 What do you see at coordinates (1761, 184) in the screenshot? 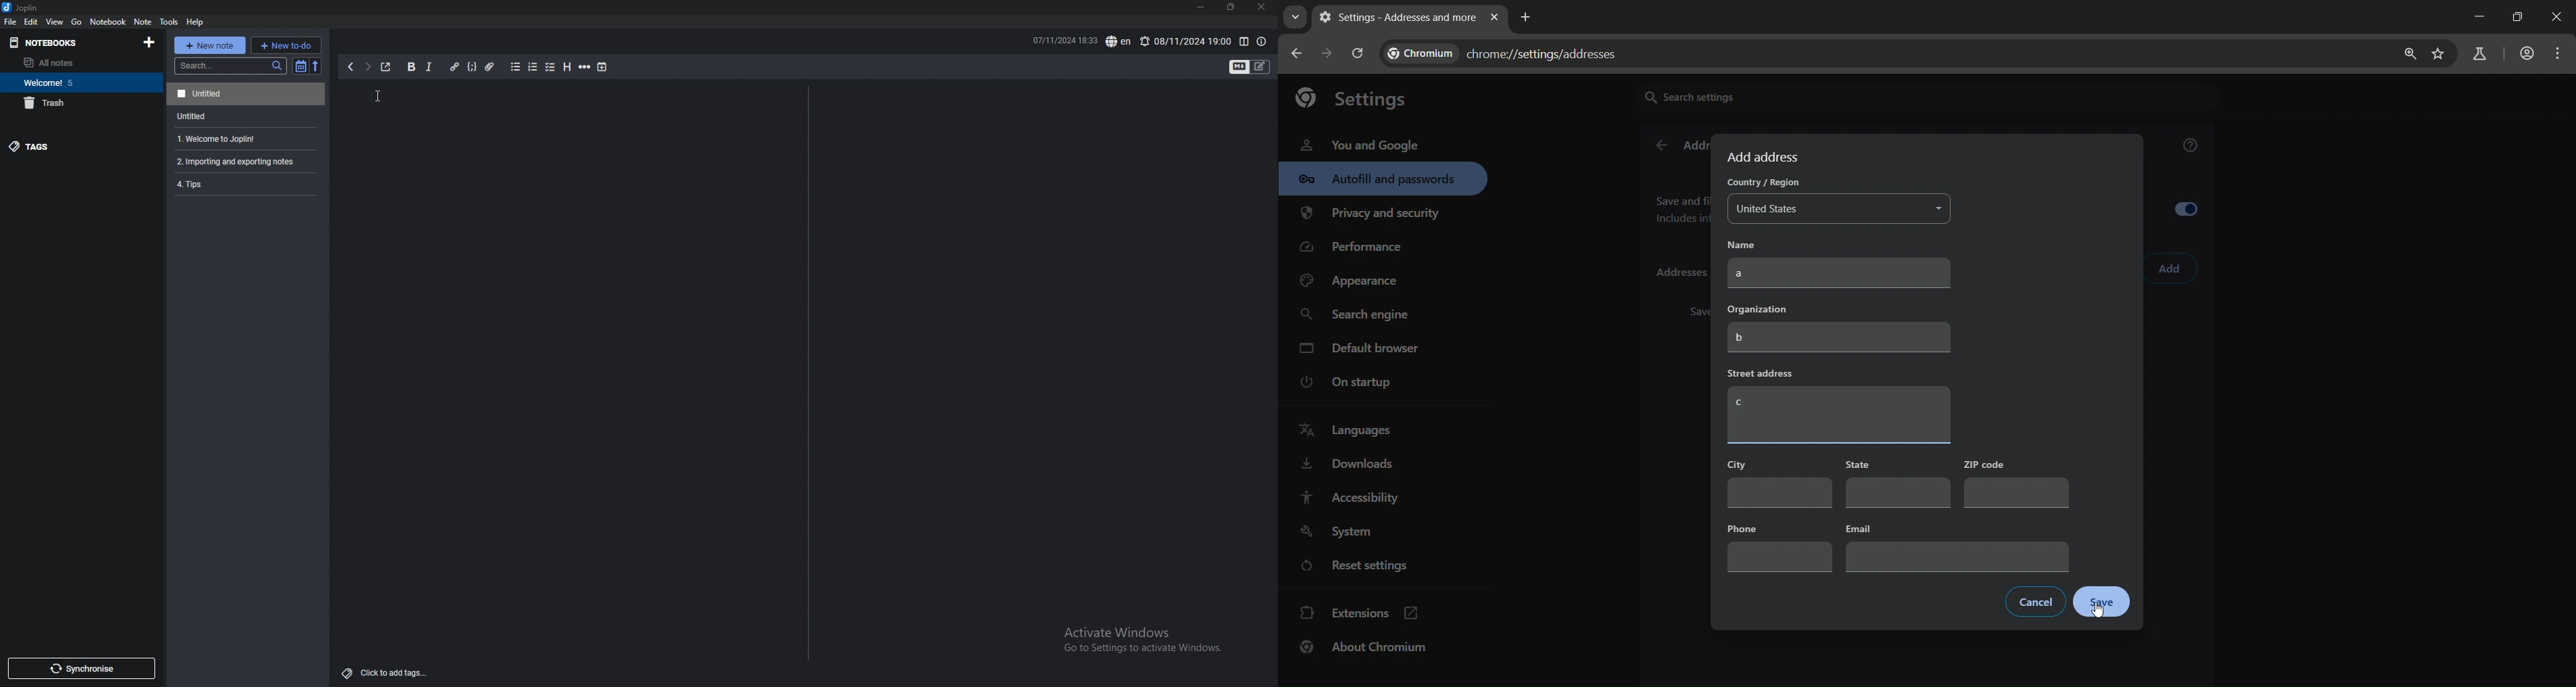
I see `country` at bounding box center [1761, 184].